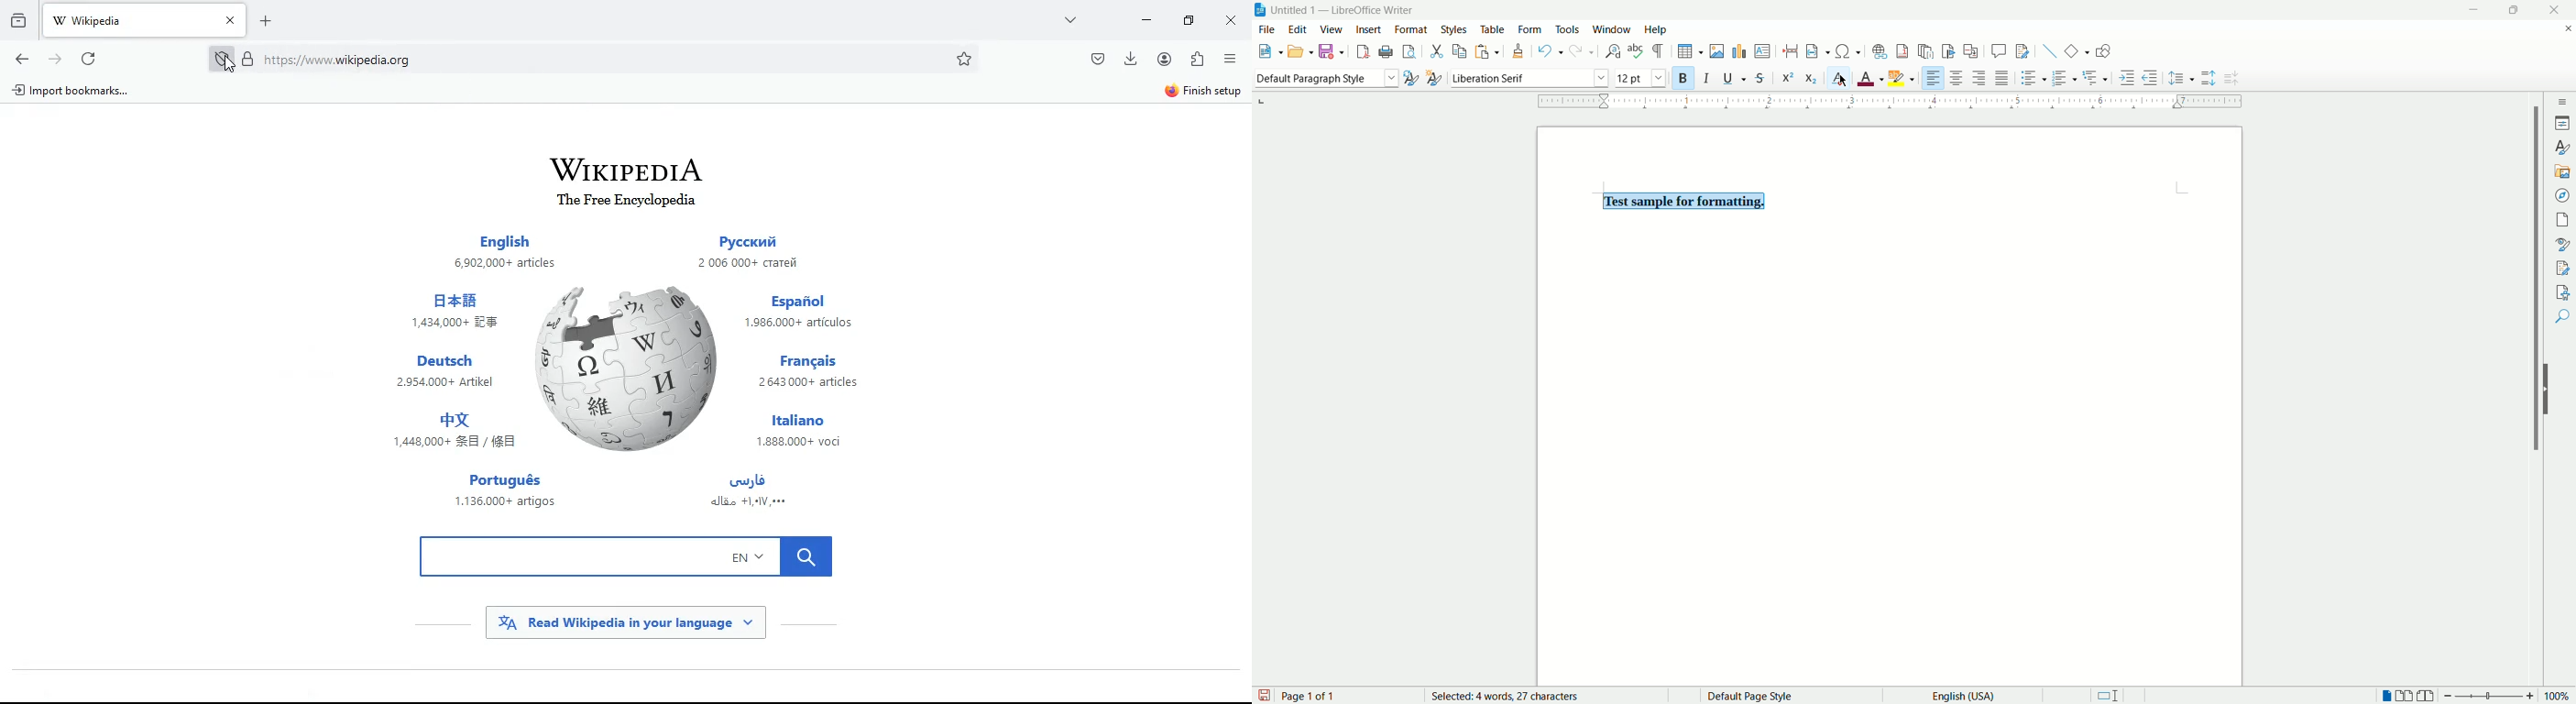 Image resolution: width=2576 pixels, height=728 pixels. I want to click on redo, so click(1581, 51).